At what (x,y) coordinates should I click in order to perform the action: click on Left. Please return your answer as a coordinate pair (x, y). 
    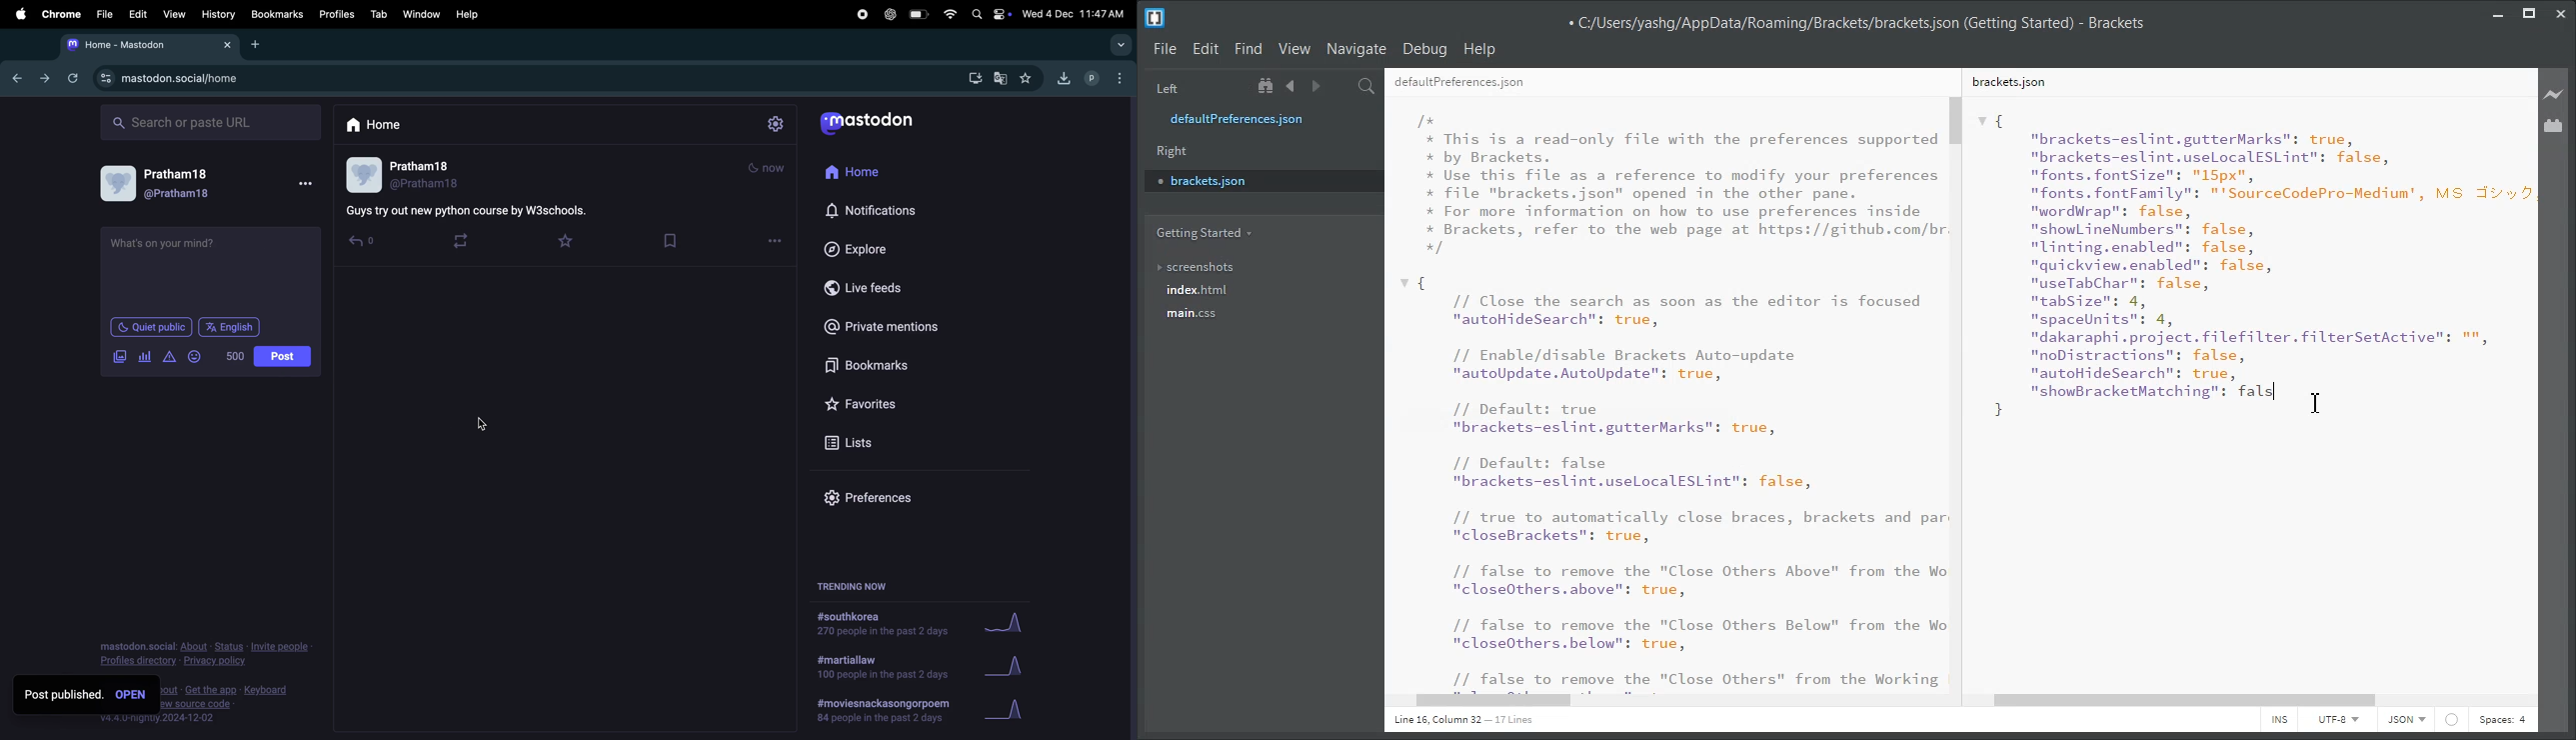
    Looking at the image, I should click on (1165, 87).